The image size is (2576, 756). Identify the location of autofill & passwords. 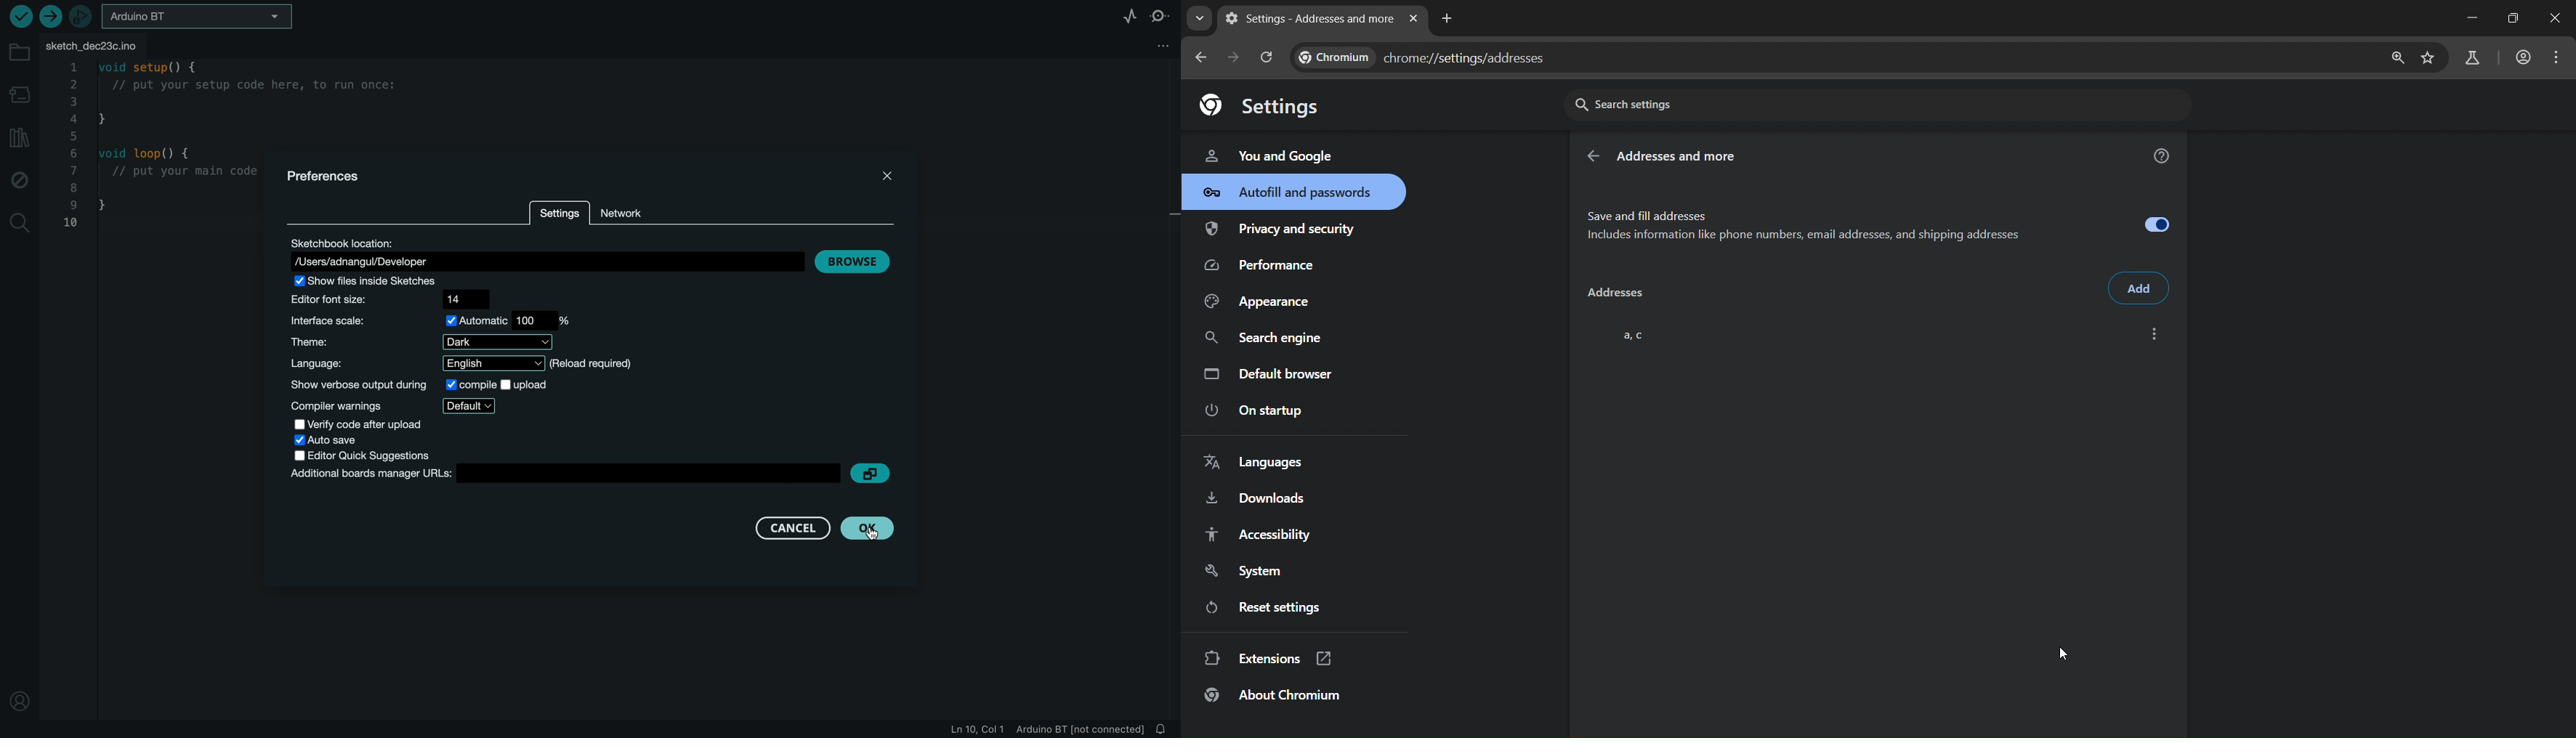
(1293, 192).